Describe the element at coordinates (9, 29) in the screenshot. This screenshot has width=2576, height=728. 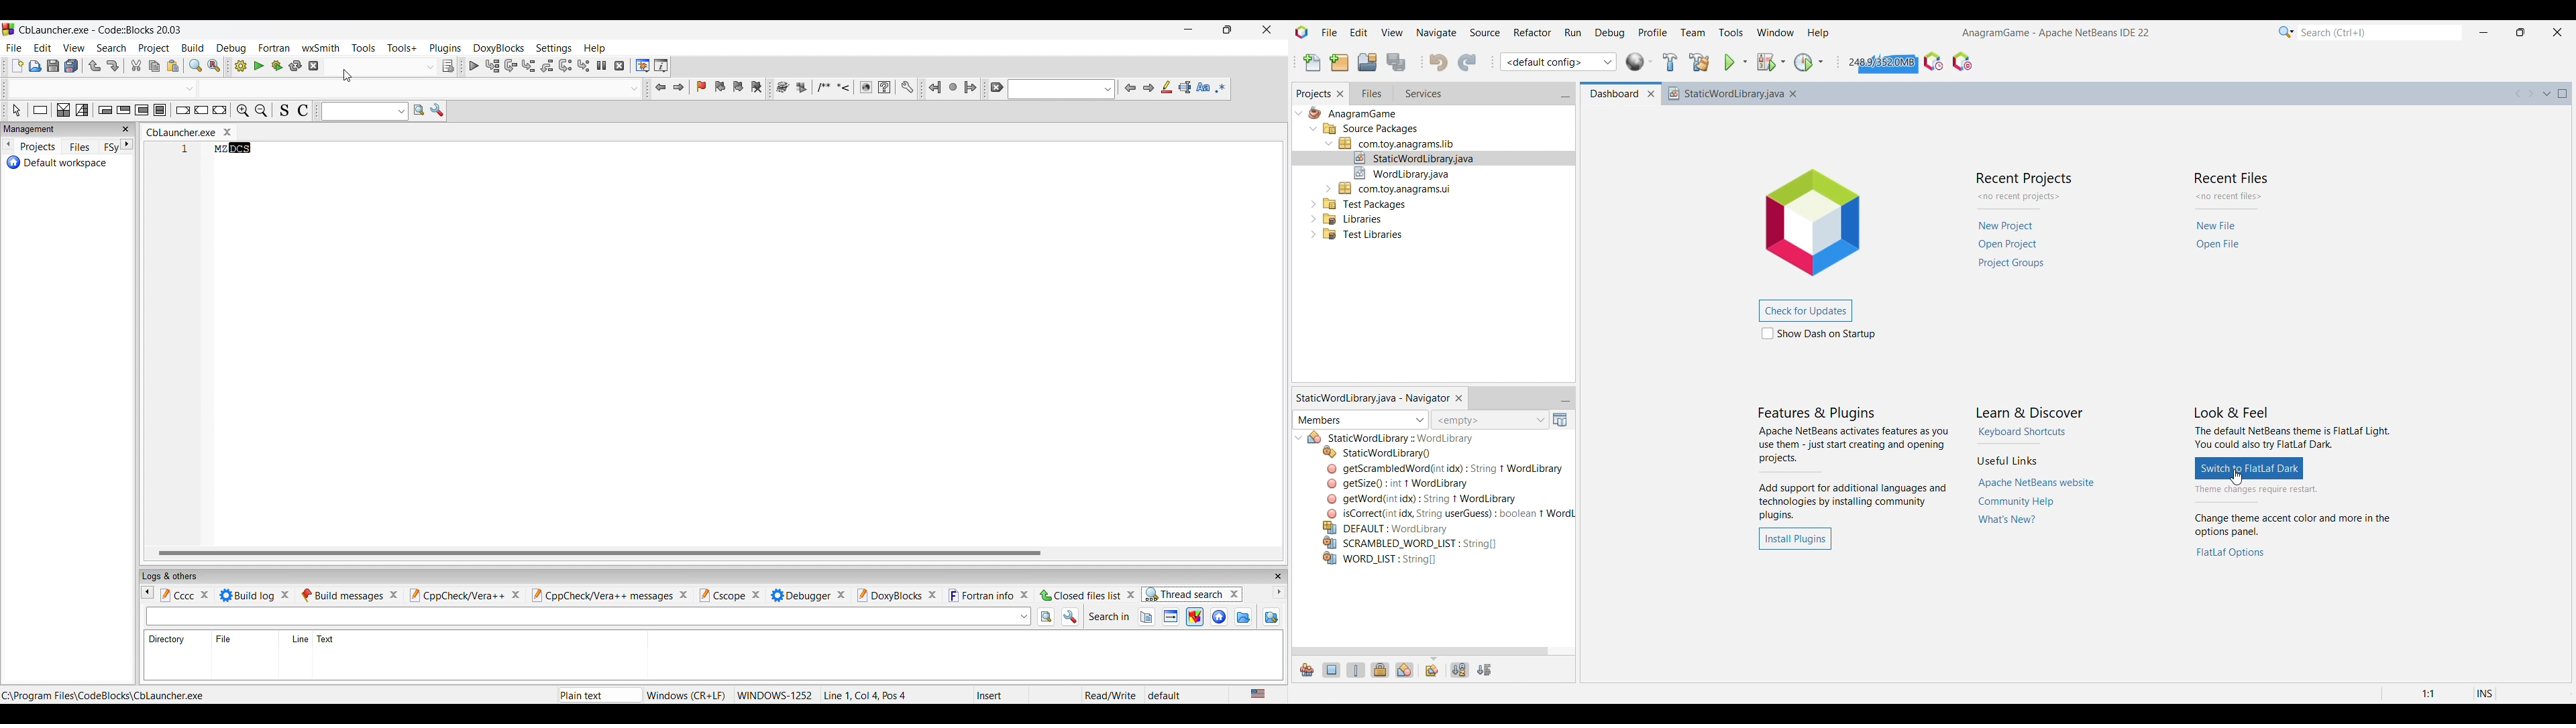
I see `Software logo` at that location.